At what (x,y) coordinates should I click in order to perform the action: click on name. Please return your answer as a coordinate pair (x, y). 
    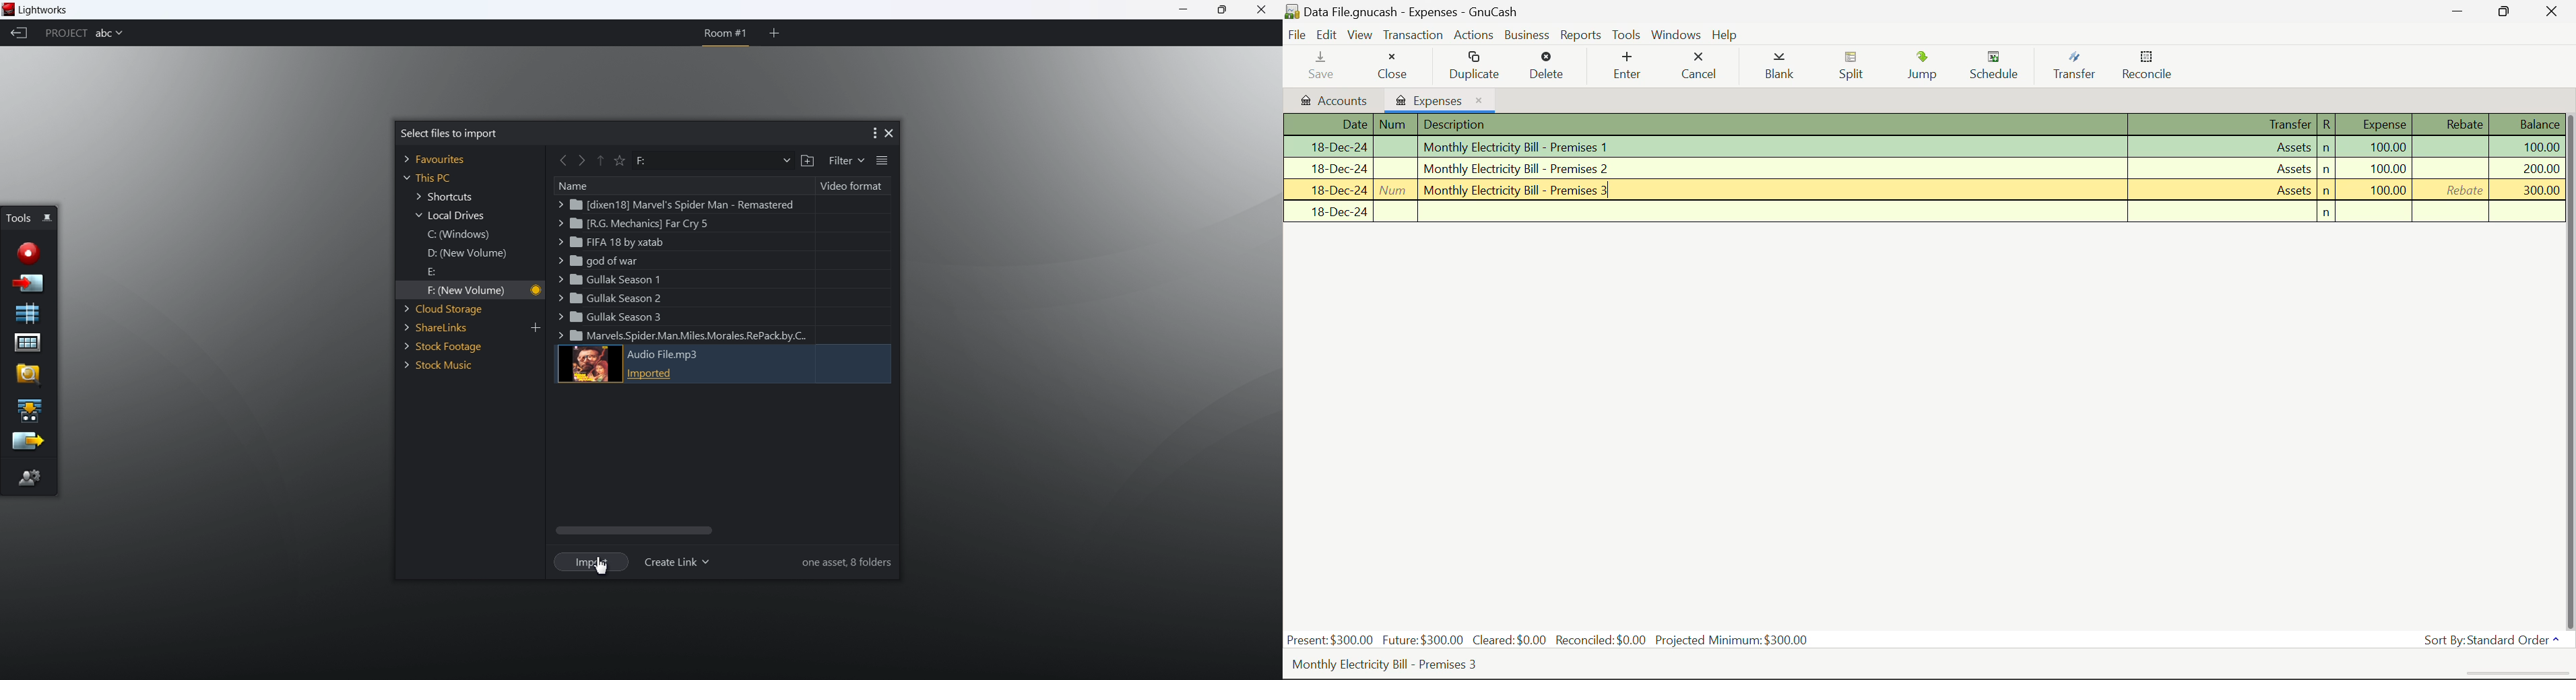
    Looking at the image, I should click on (575, 184).